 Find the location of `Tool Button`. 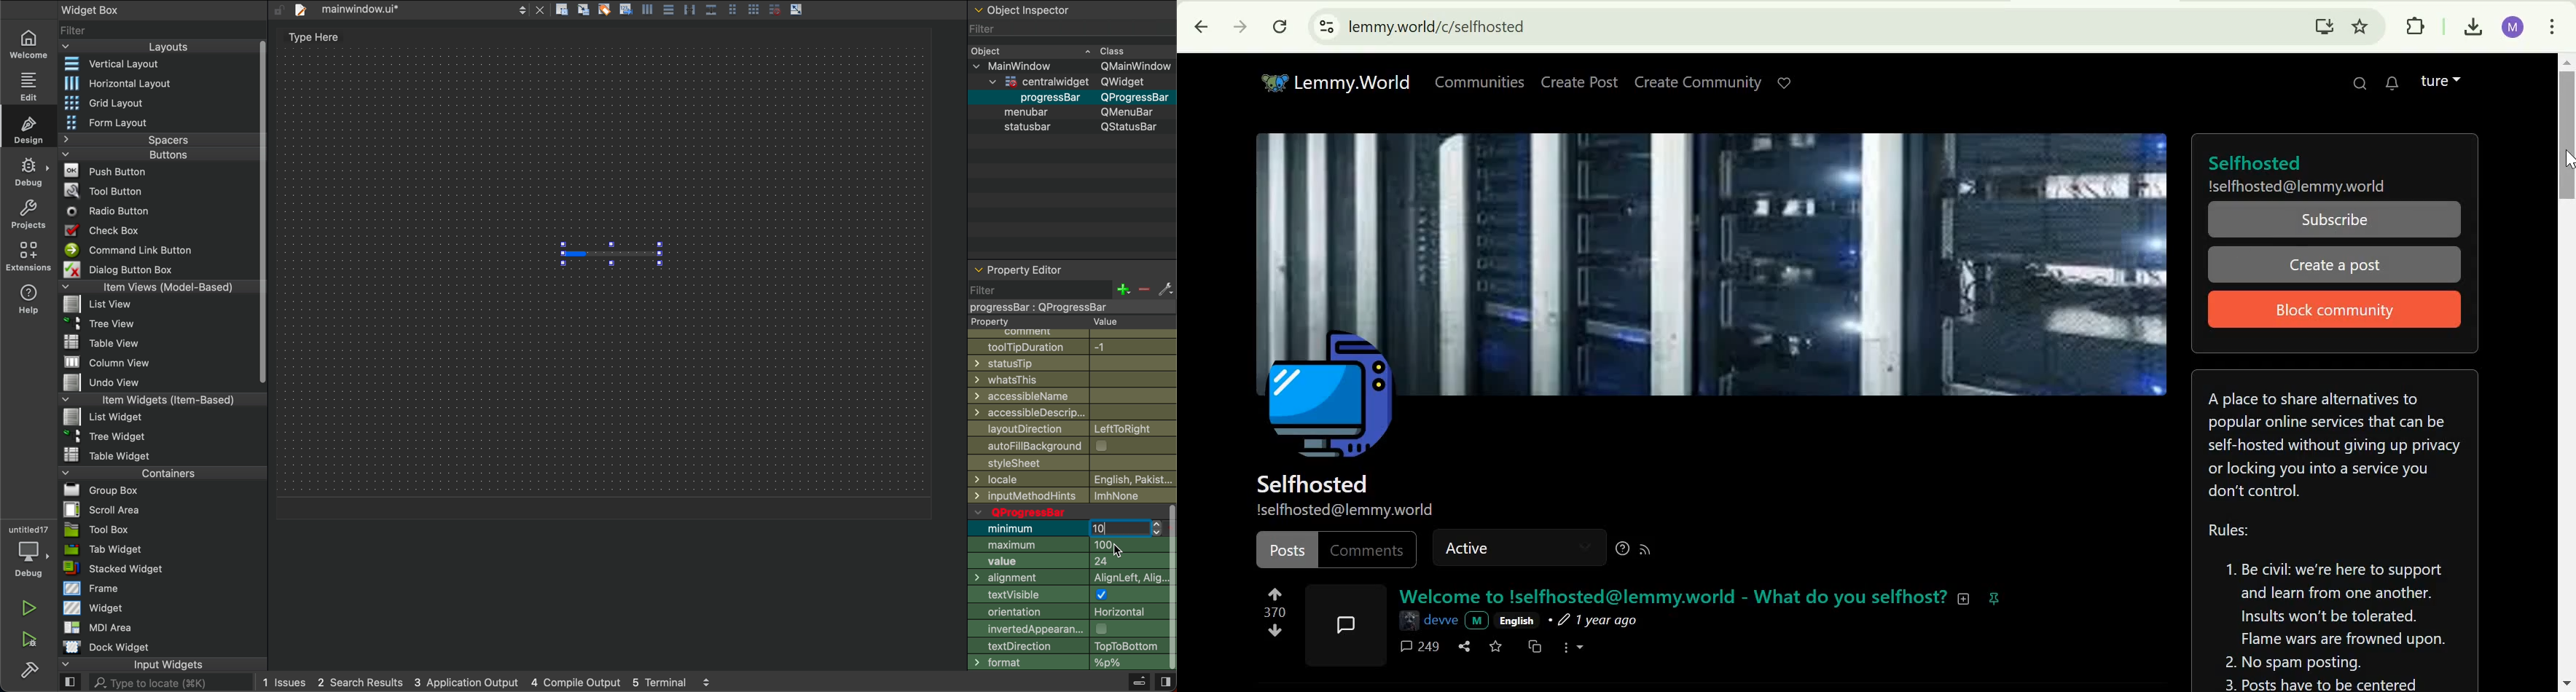

Tool Button is located at coordinates (111, 190).